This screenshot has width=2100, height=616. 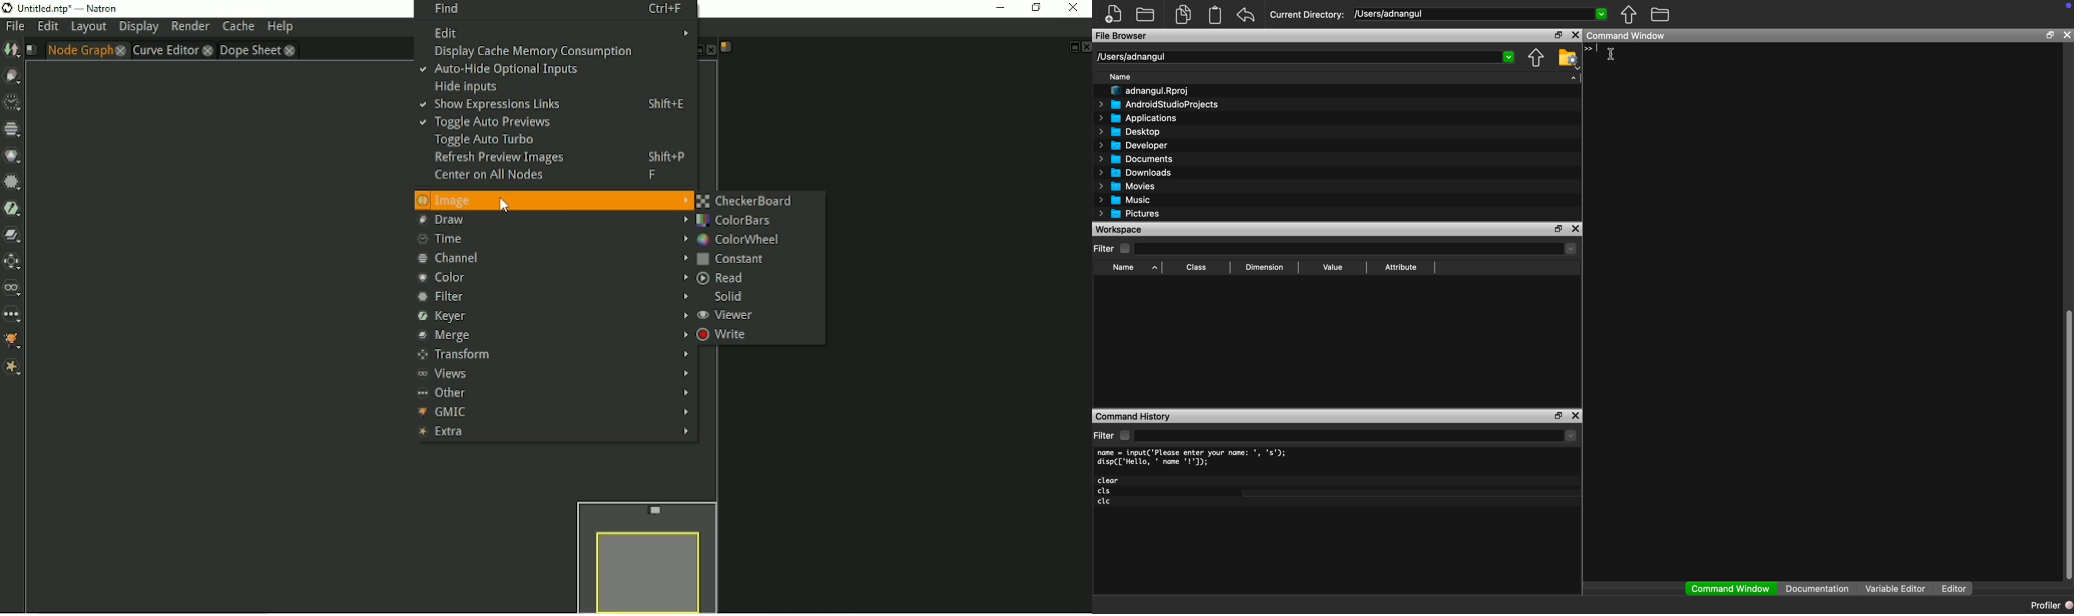 I want to click on Cursor, so click(x=1609, y=54).